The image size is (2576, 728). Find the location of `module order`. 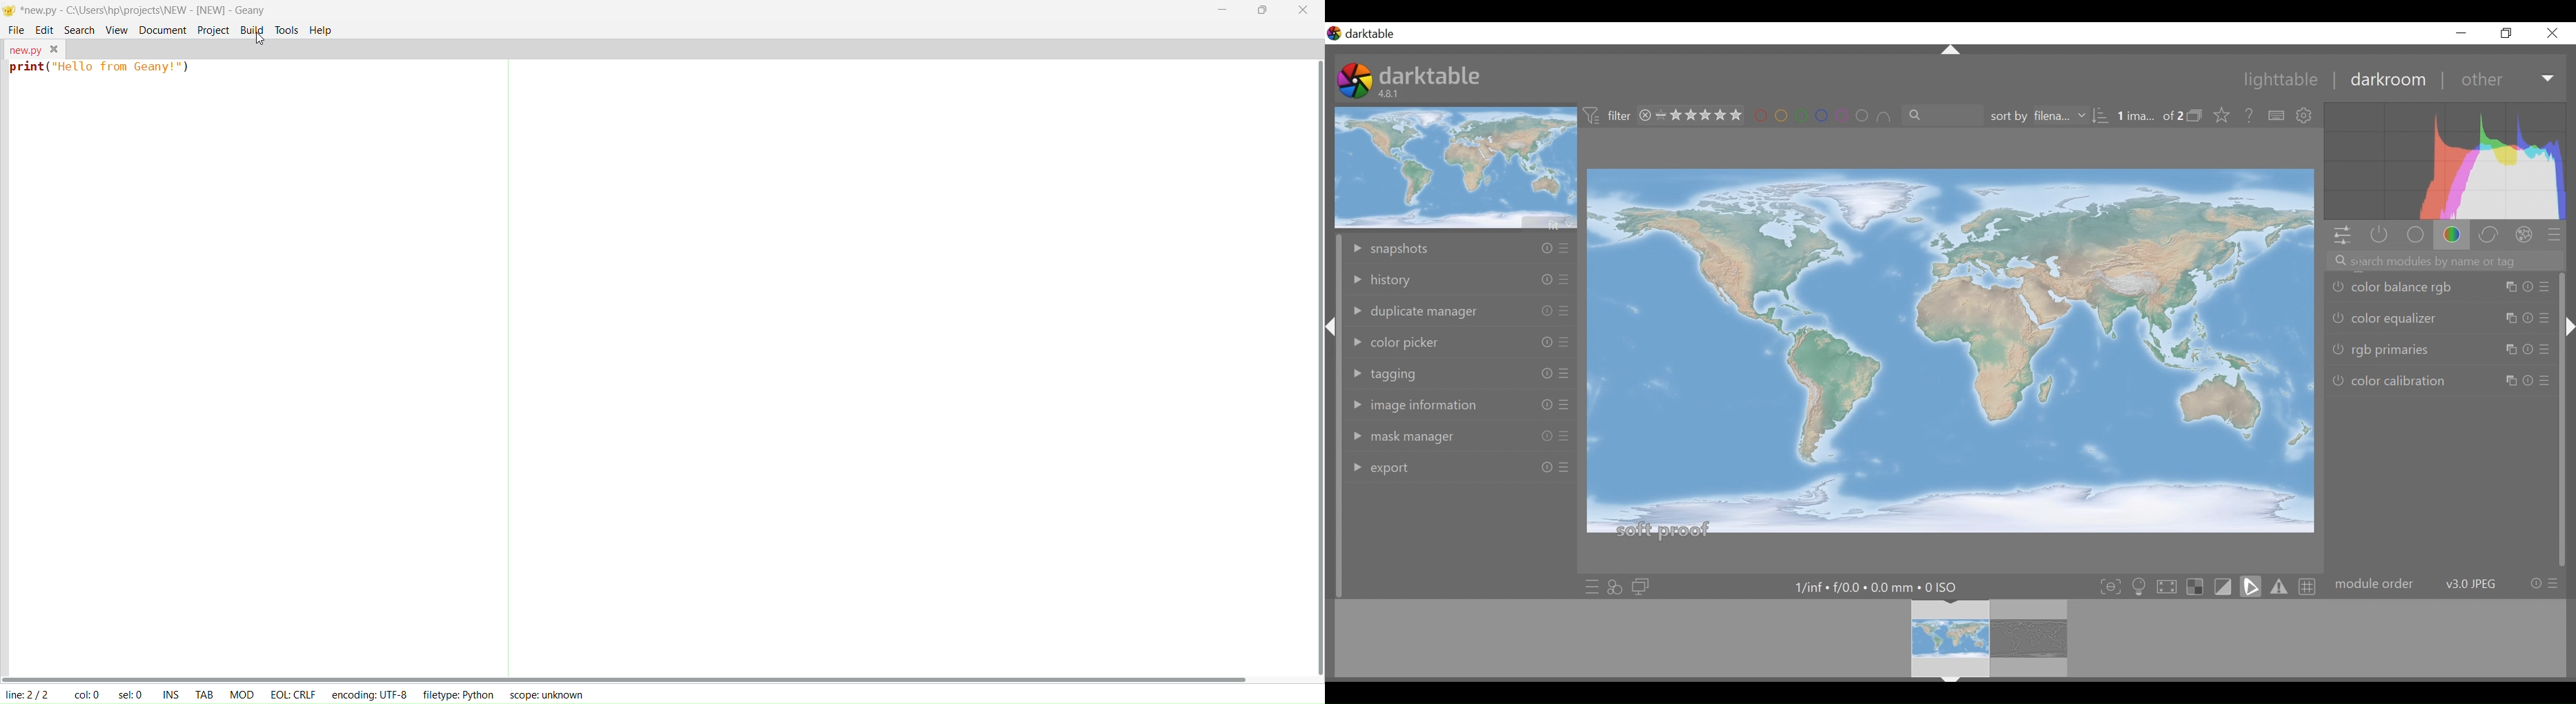

module order is located at coordinates (2445, 584).